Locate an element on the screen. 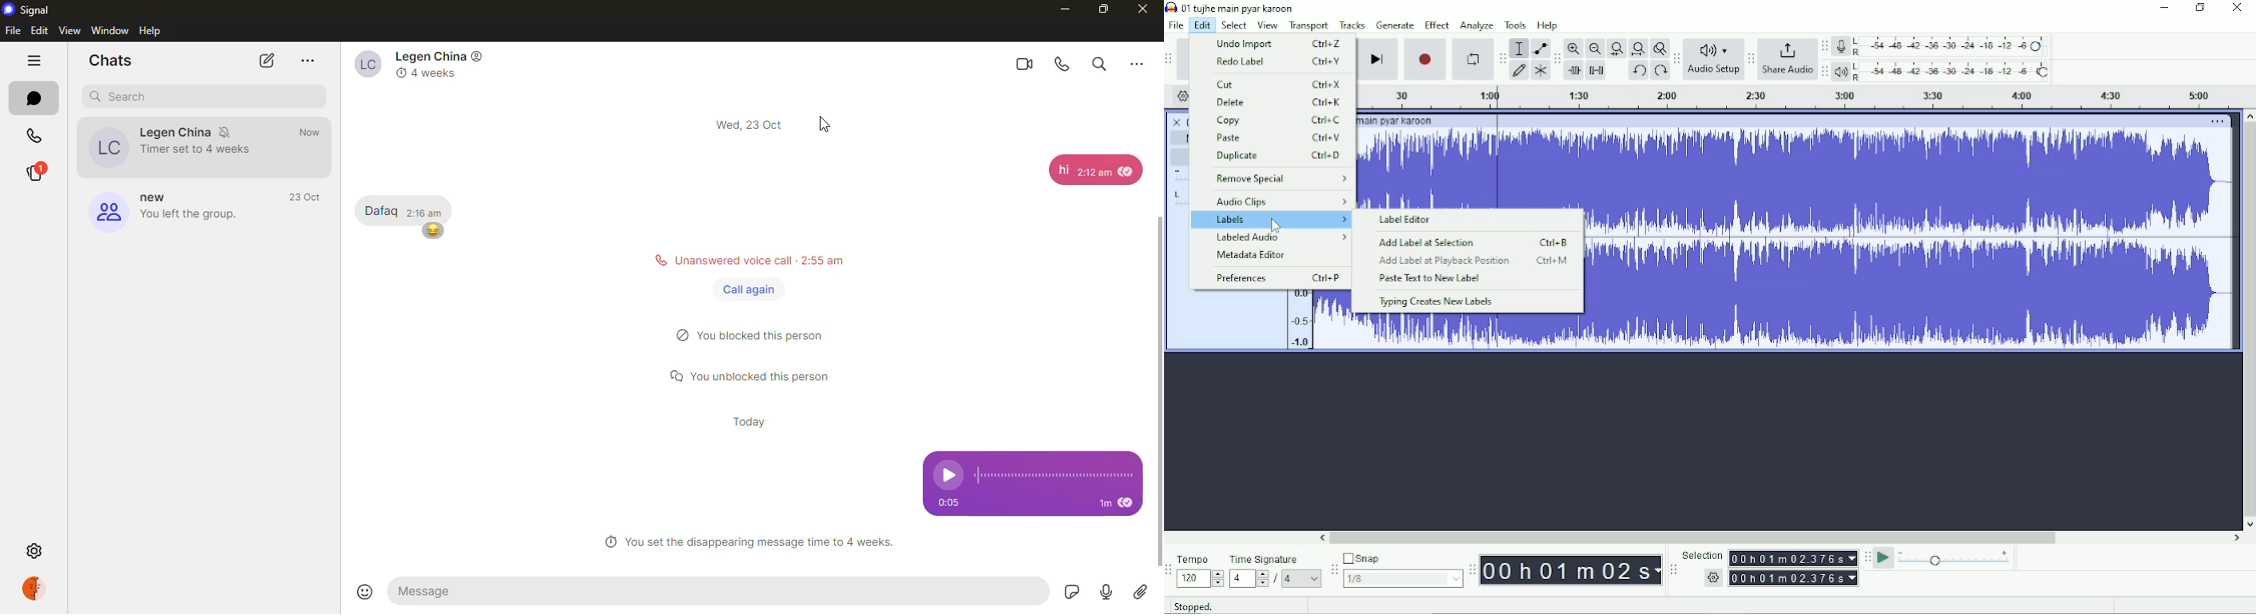  contact is located at coordinates (432, 67).